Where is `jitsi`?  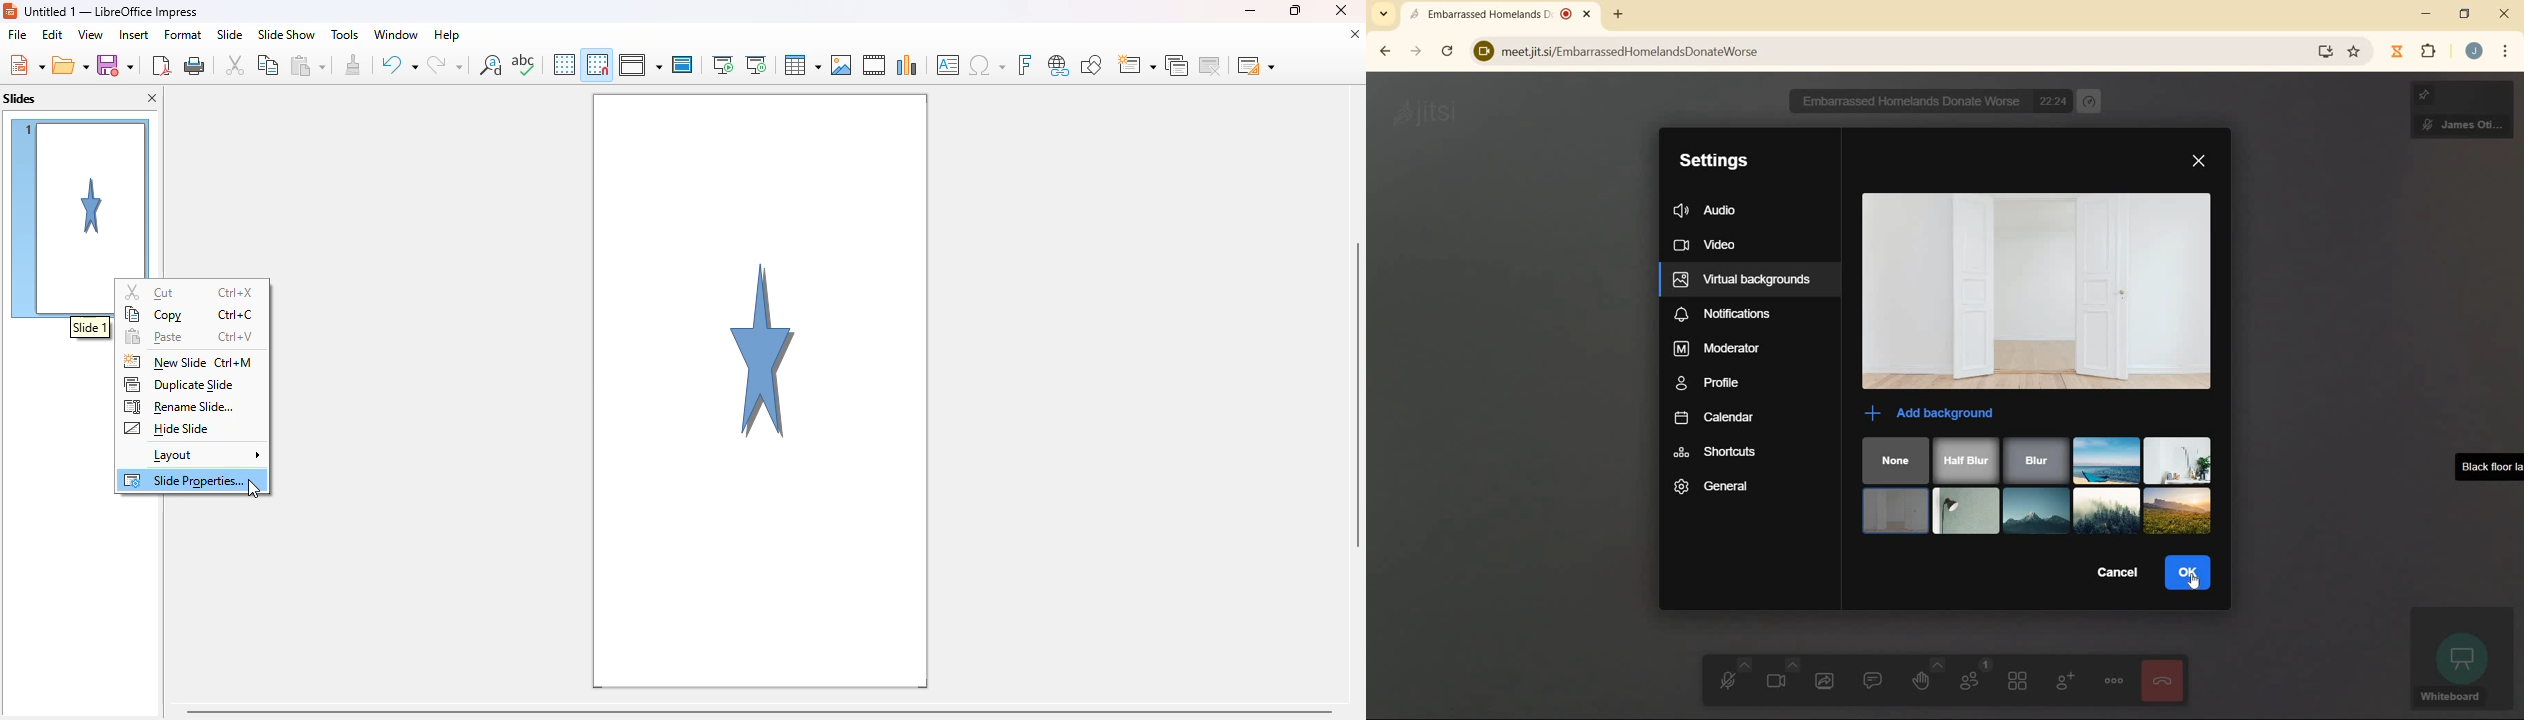 jitsi is located at coordinates (1432, 114).